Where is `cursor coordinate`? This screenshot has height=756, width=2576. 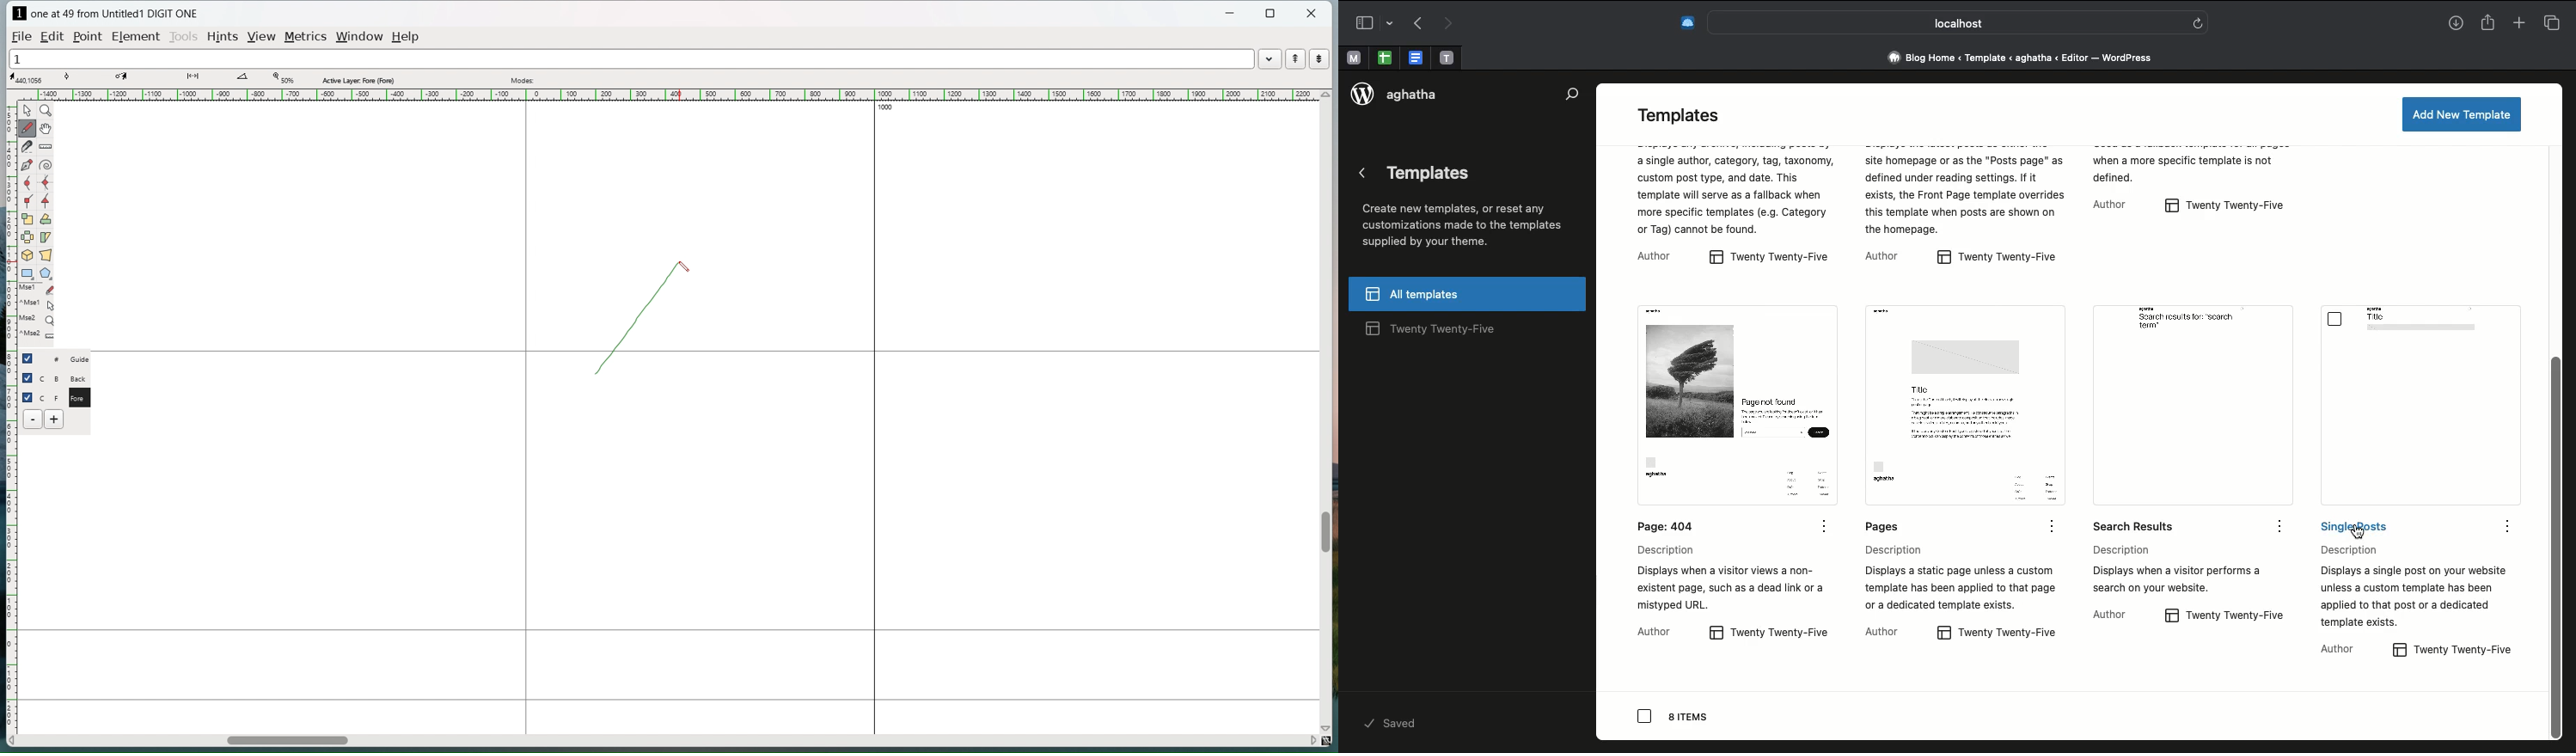
cursor coordinate is located at coordinates (29, 78).